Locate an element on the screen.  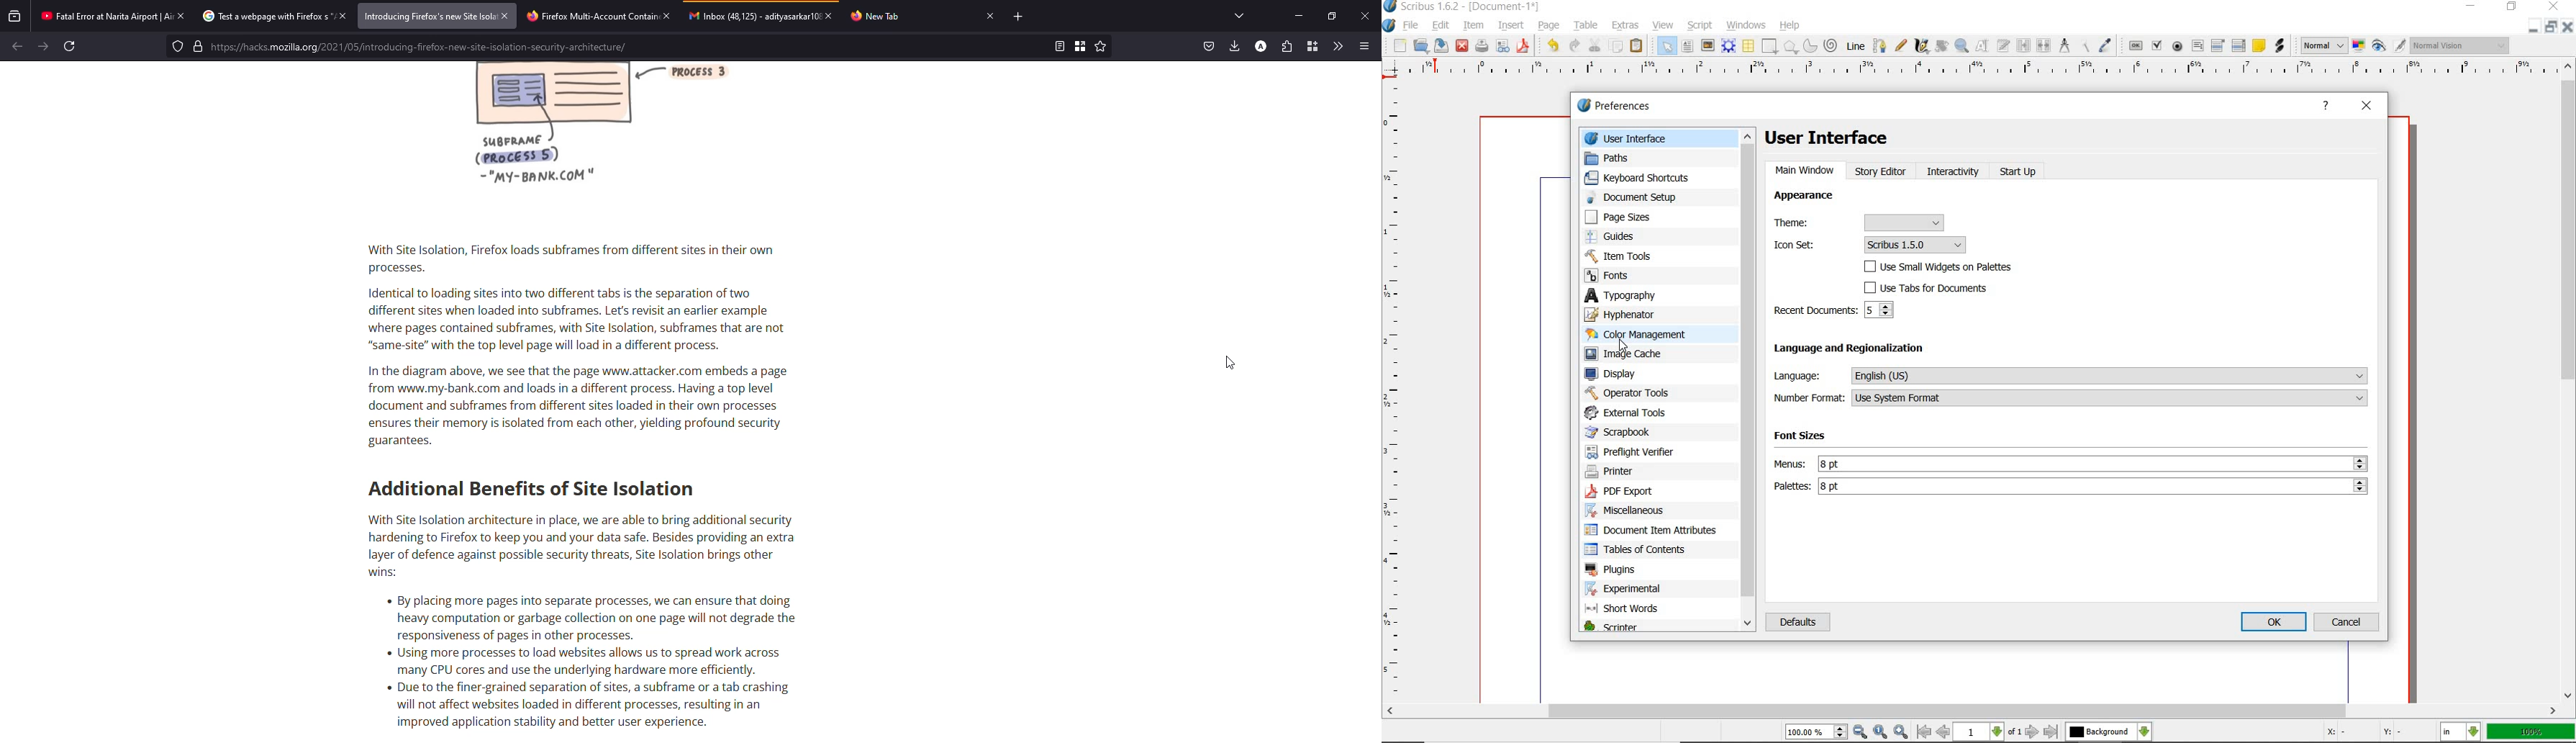
CLOSE is located at coordinates (2368, 107).